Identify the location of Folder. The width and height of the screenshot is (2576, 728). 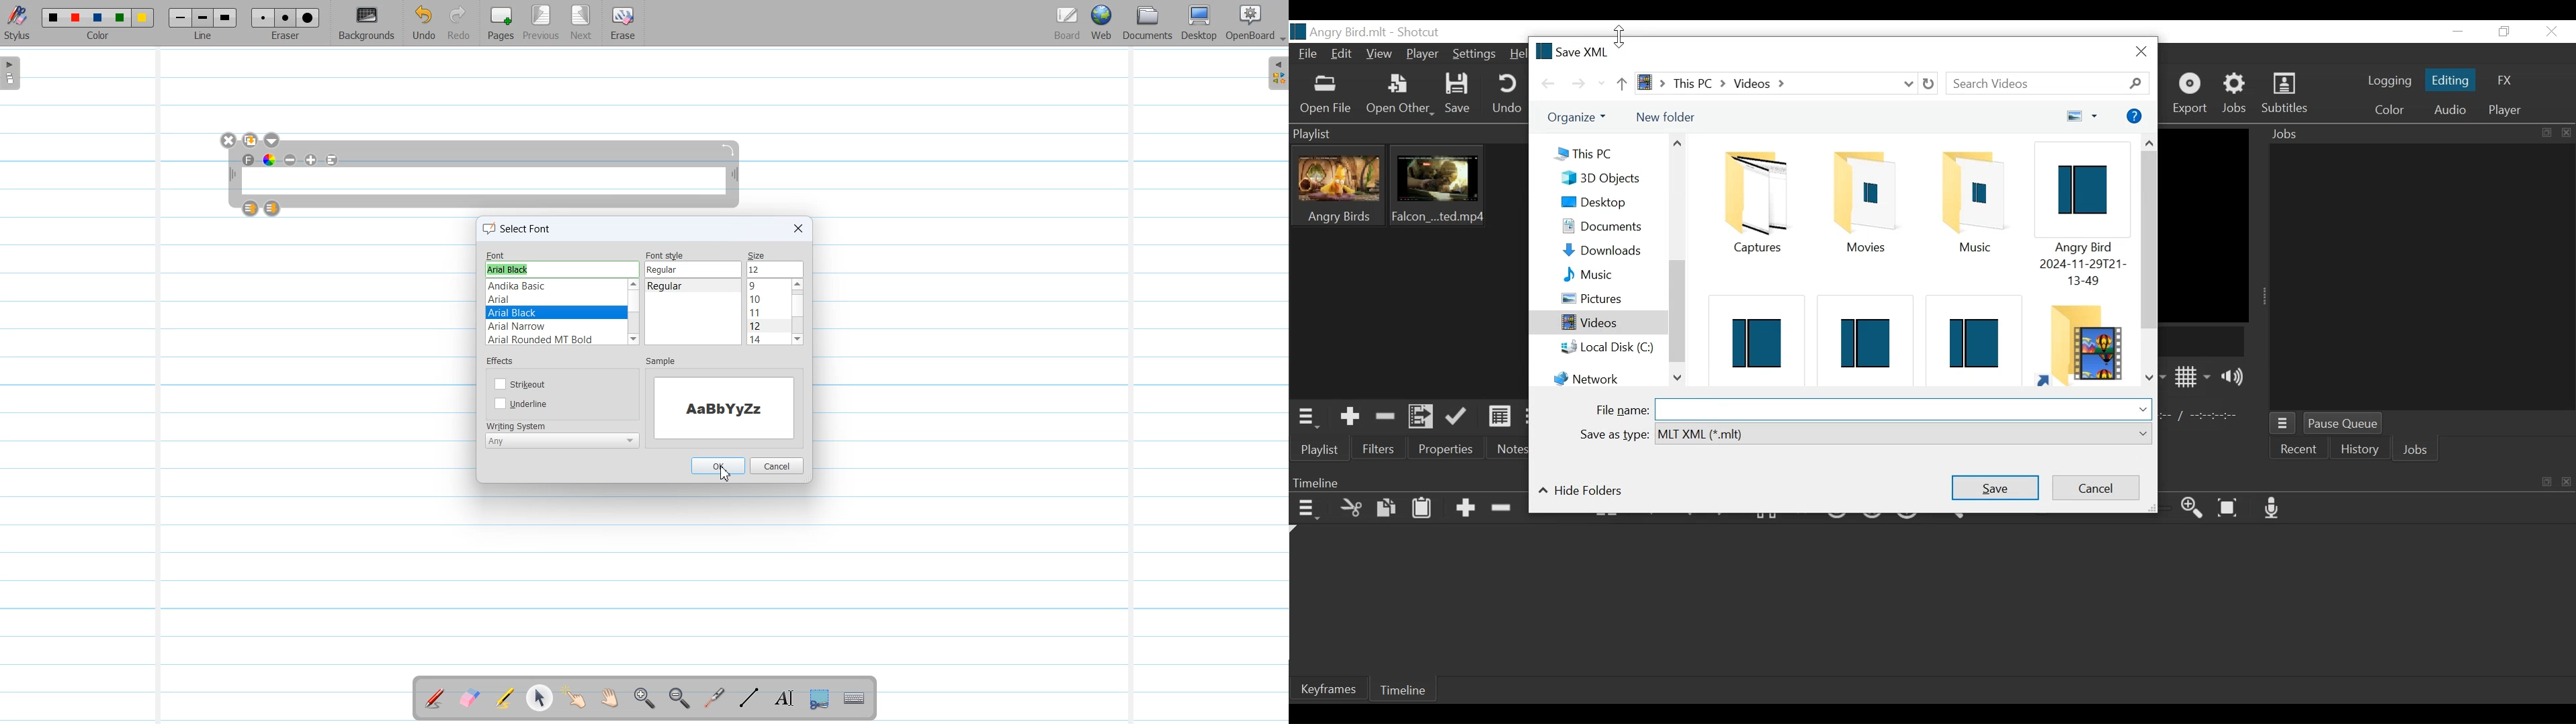
(1862, 202).